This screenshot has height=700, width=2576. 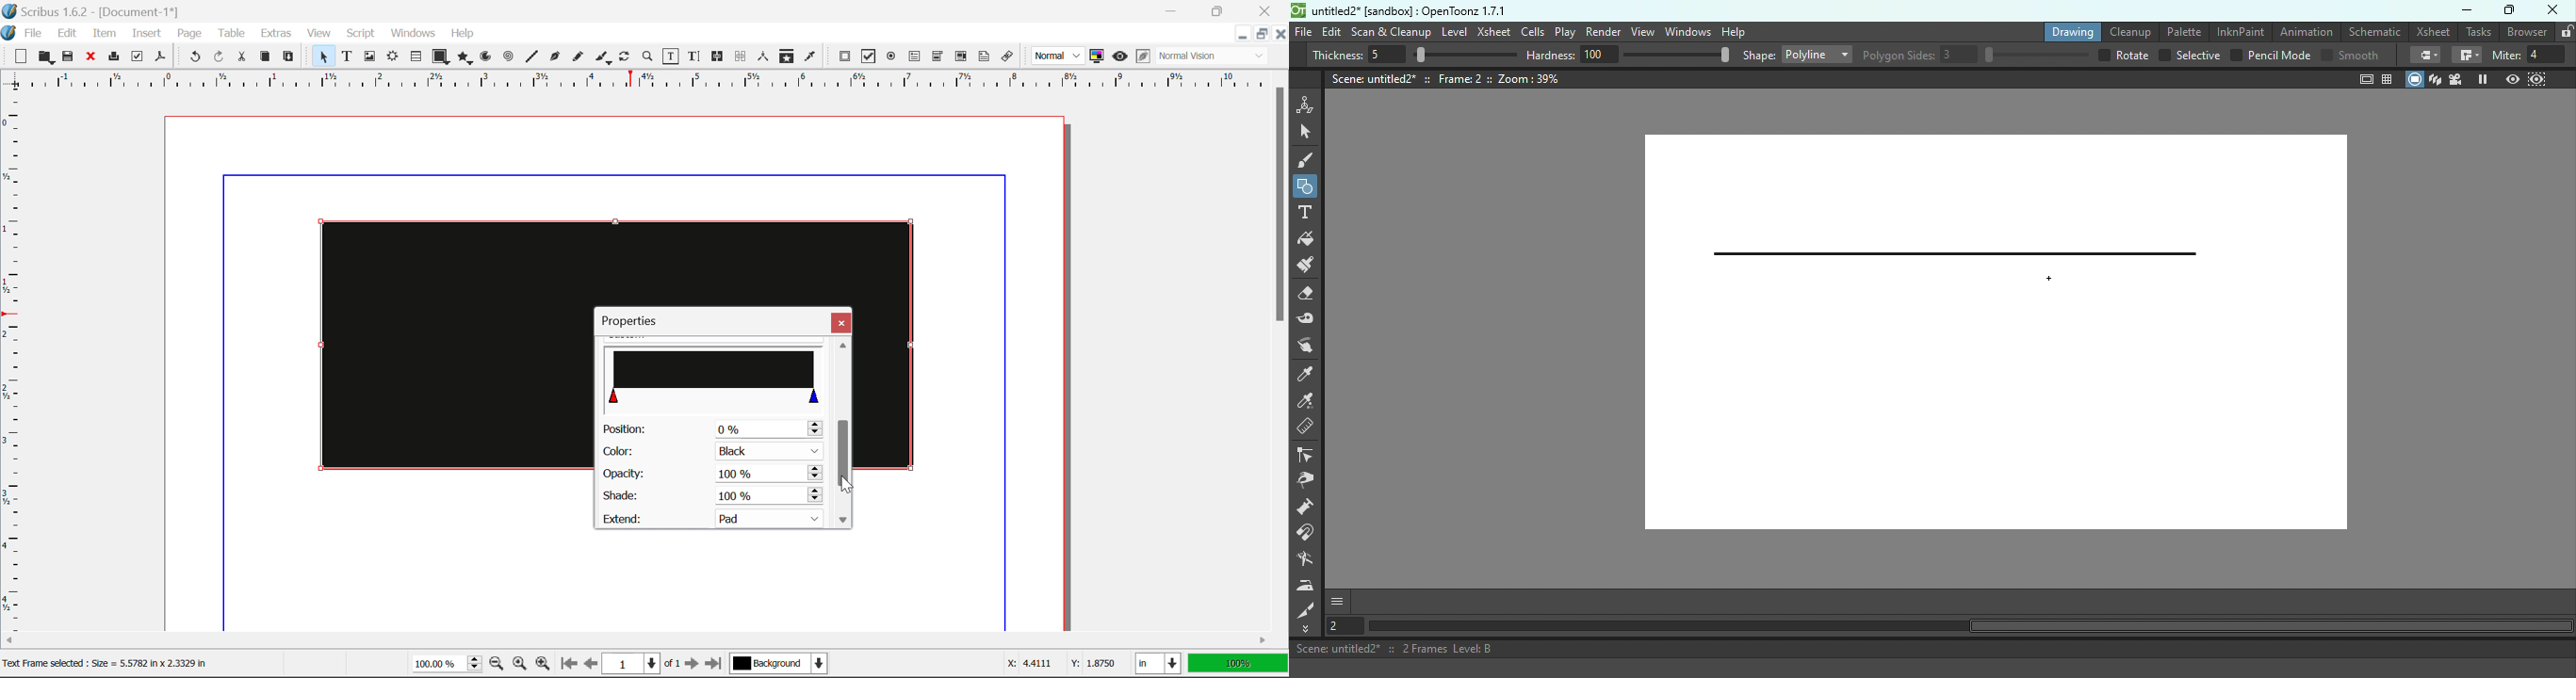 What do you see at coordinates (2069, 31) in the screenshot?
I see `Drawing` at bounding box center [2069, 31].